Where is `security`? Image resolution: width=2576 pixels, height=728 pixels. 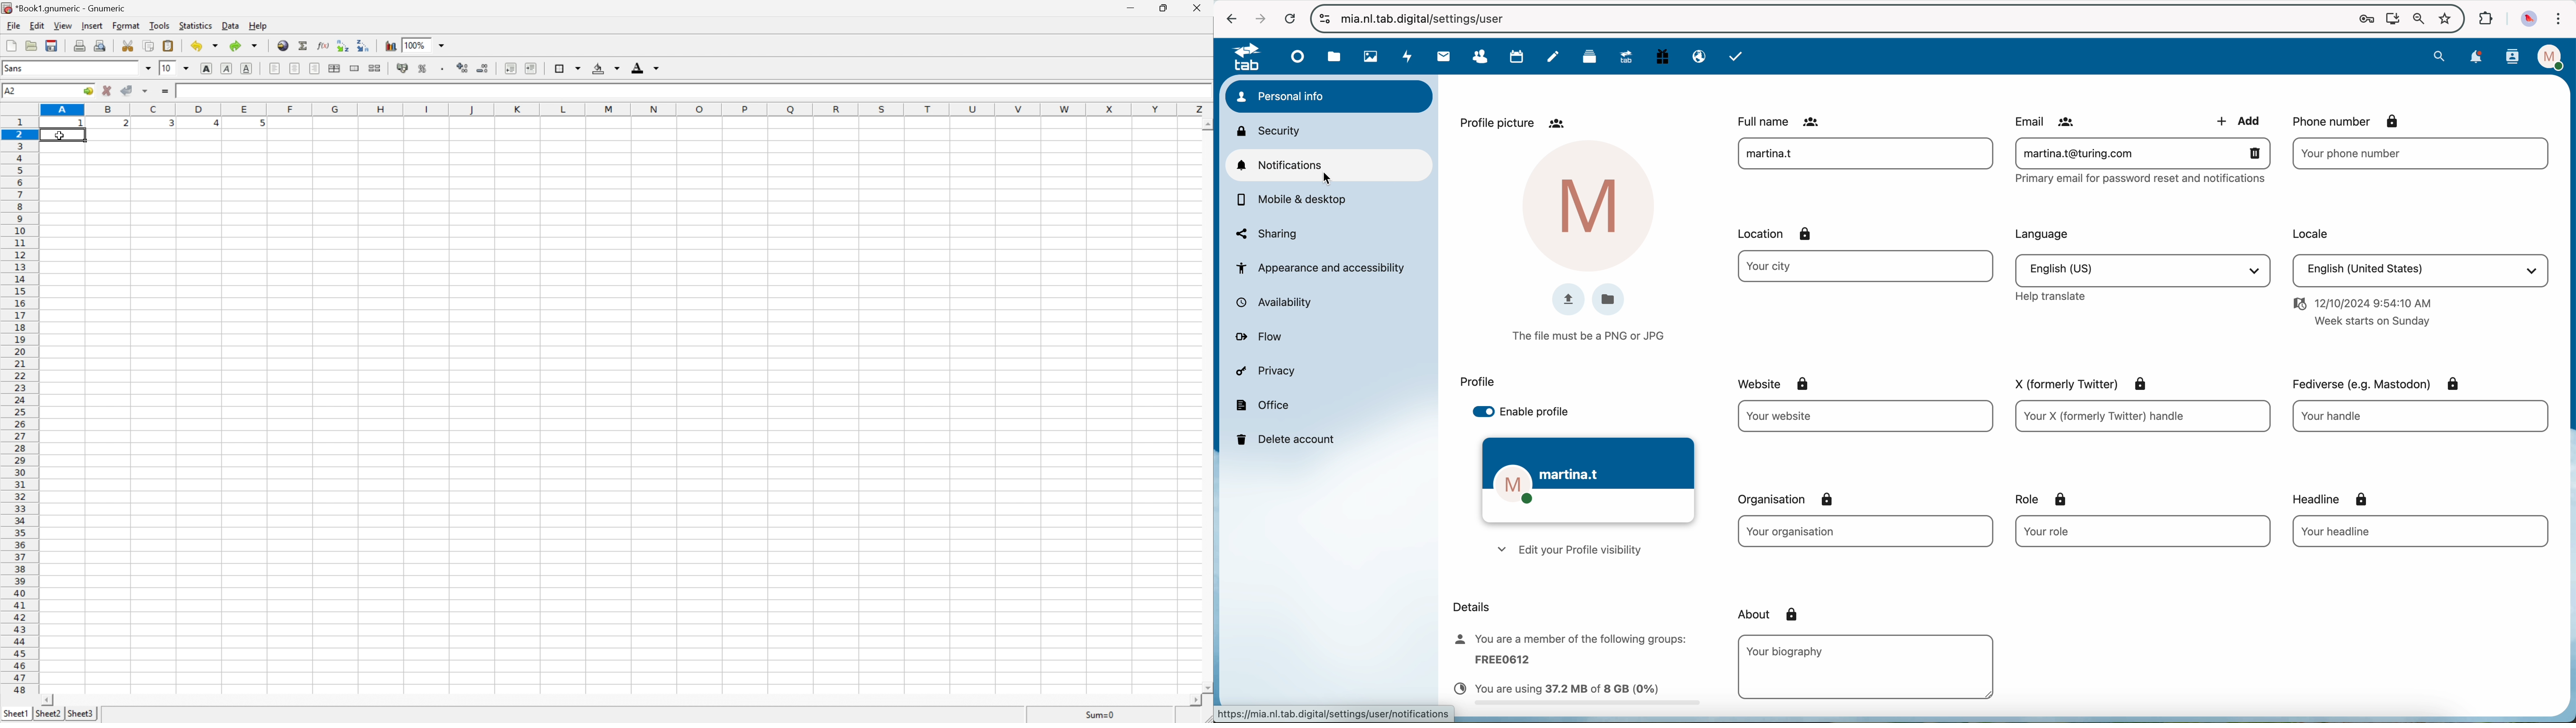 security is located at coordinates (1272, 130).